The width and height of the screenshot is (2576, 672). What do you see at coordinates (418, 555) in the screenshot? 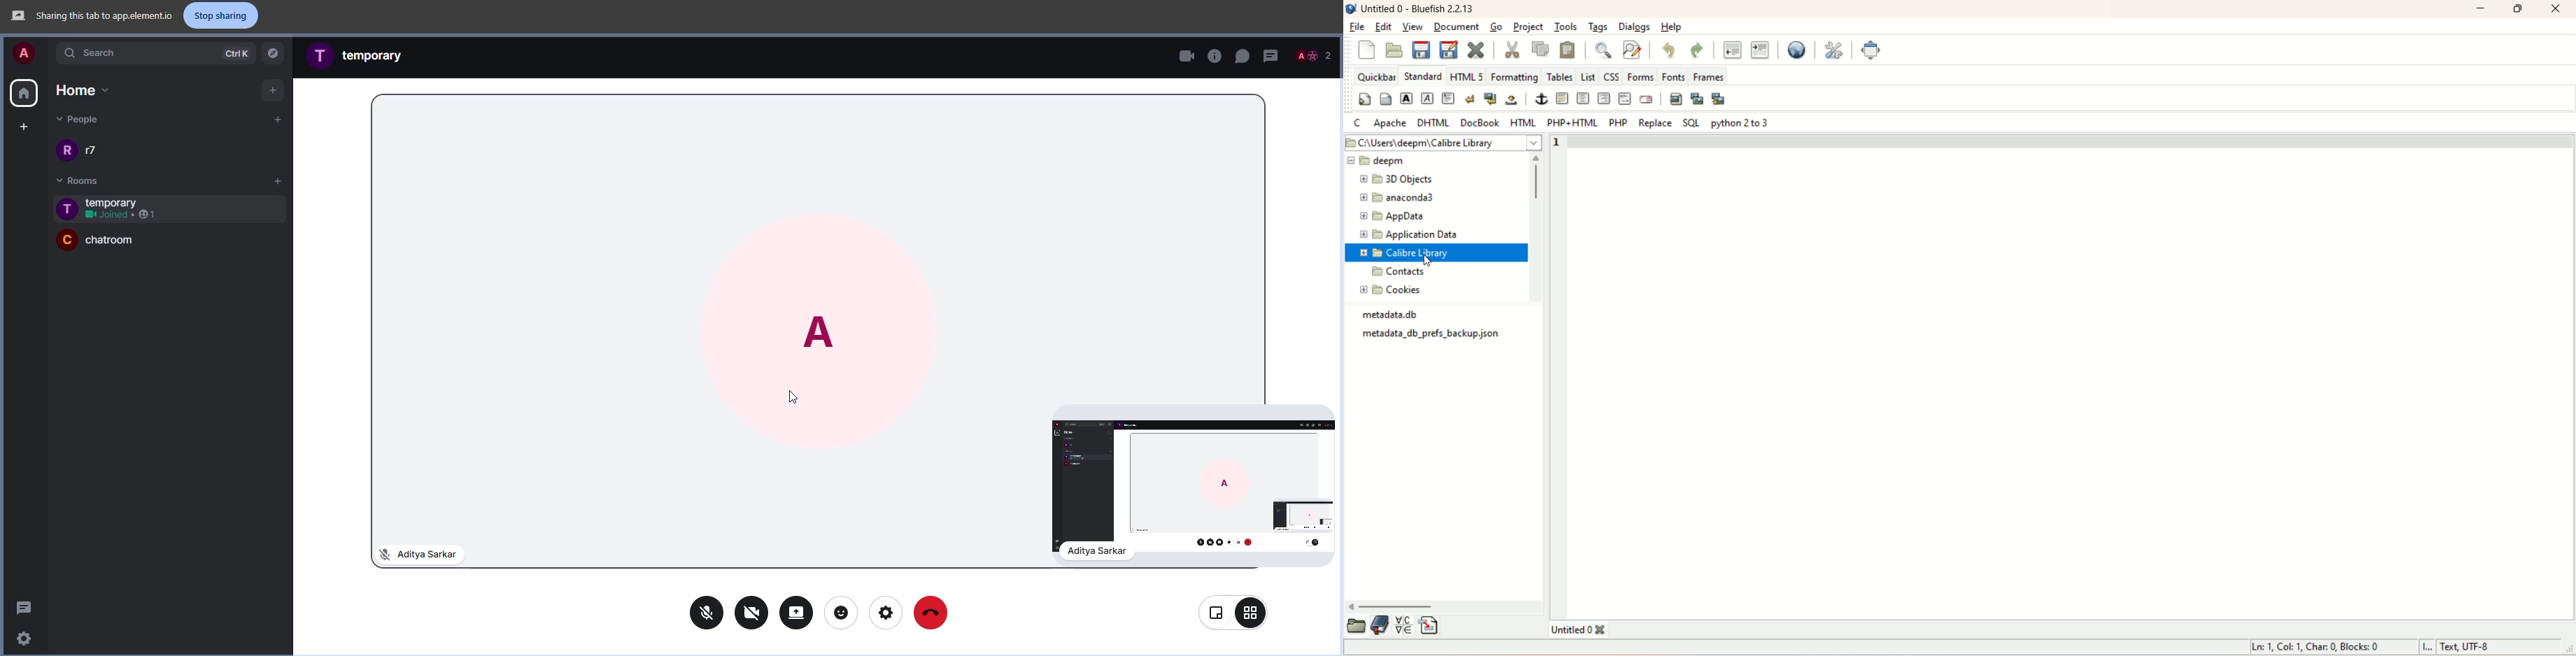
I see `mic off` at bounding box center [418, 555].